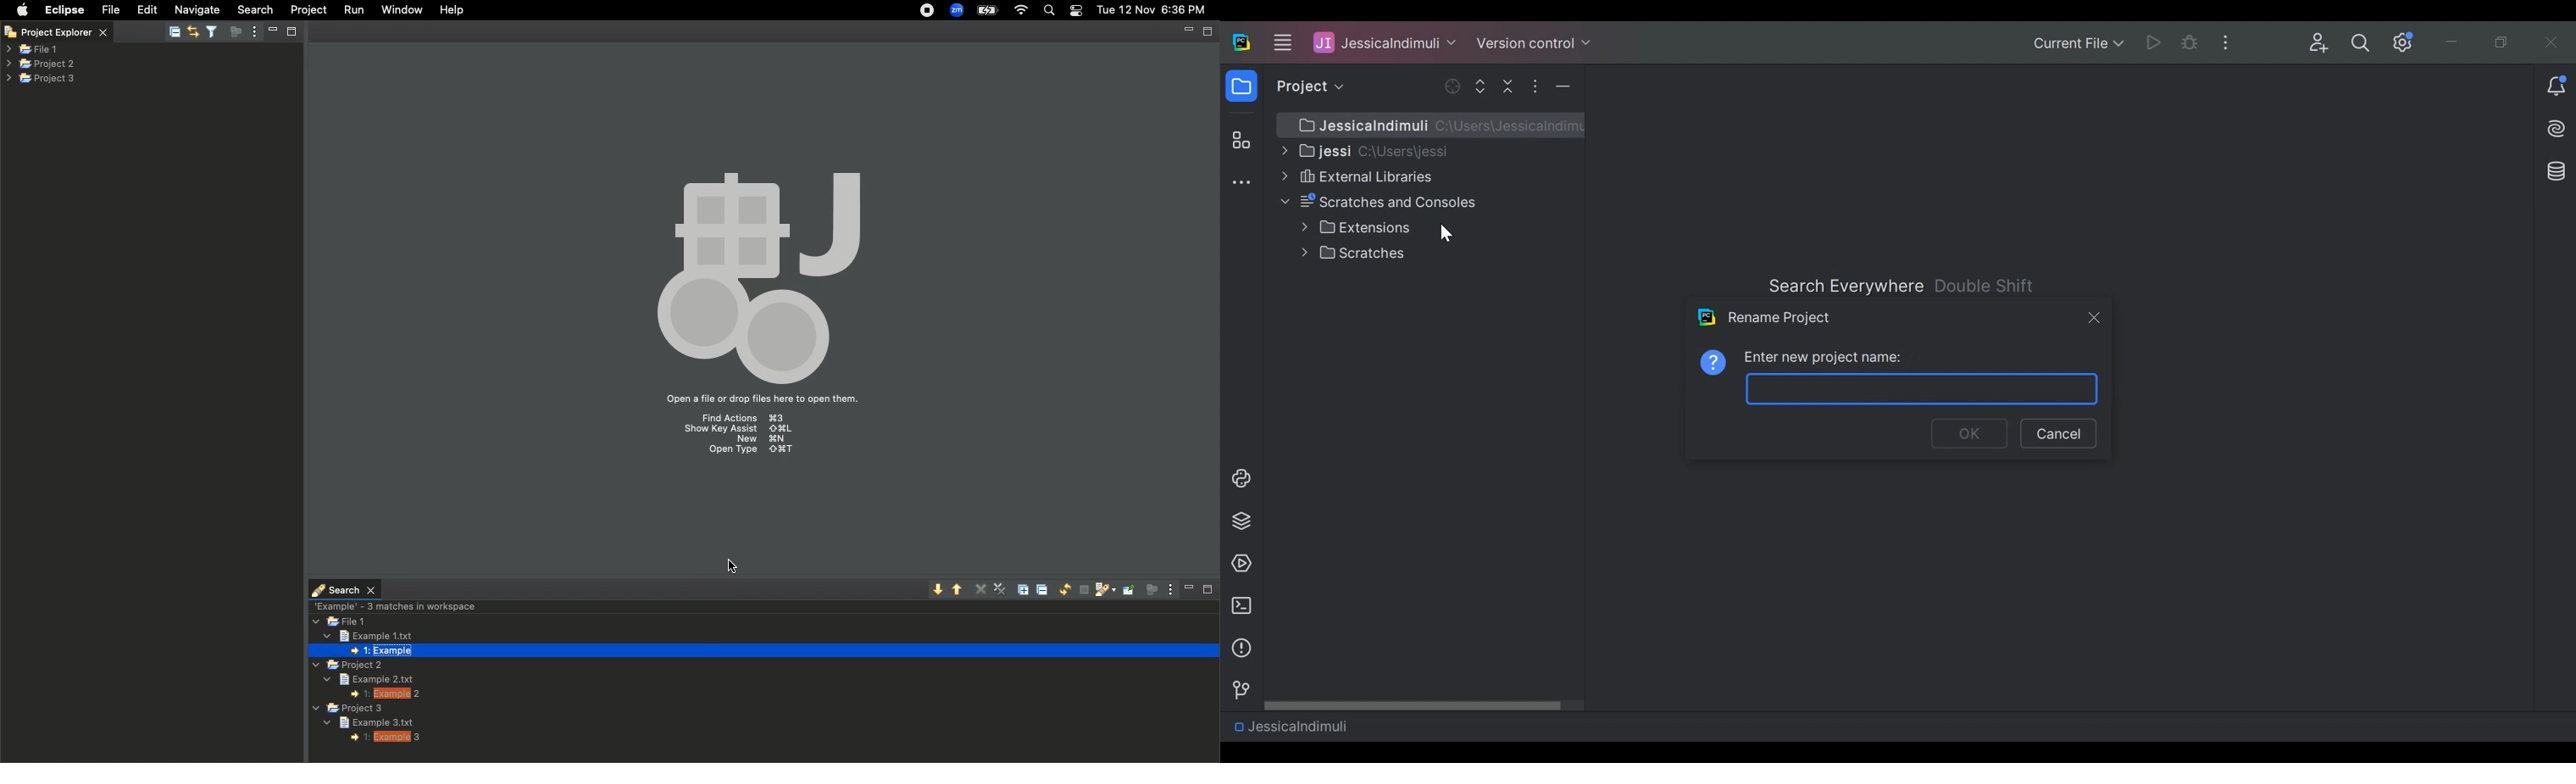 Image resolution: width=2576 pixels, height=784 pixels. I want to click on Example text, so click(379, 721).